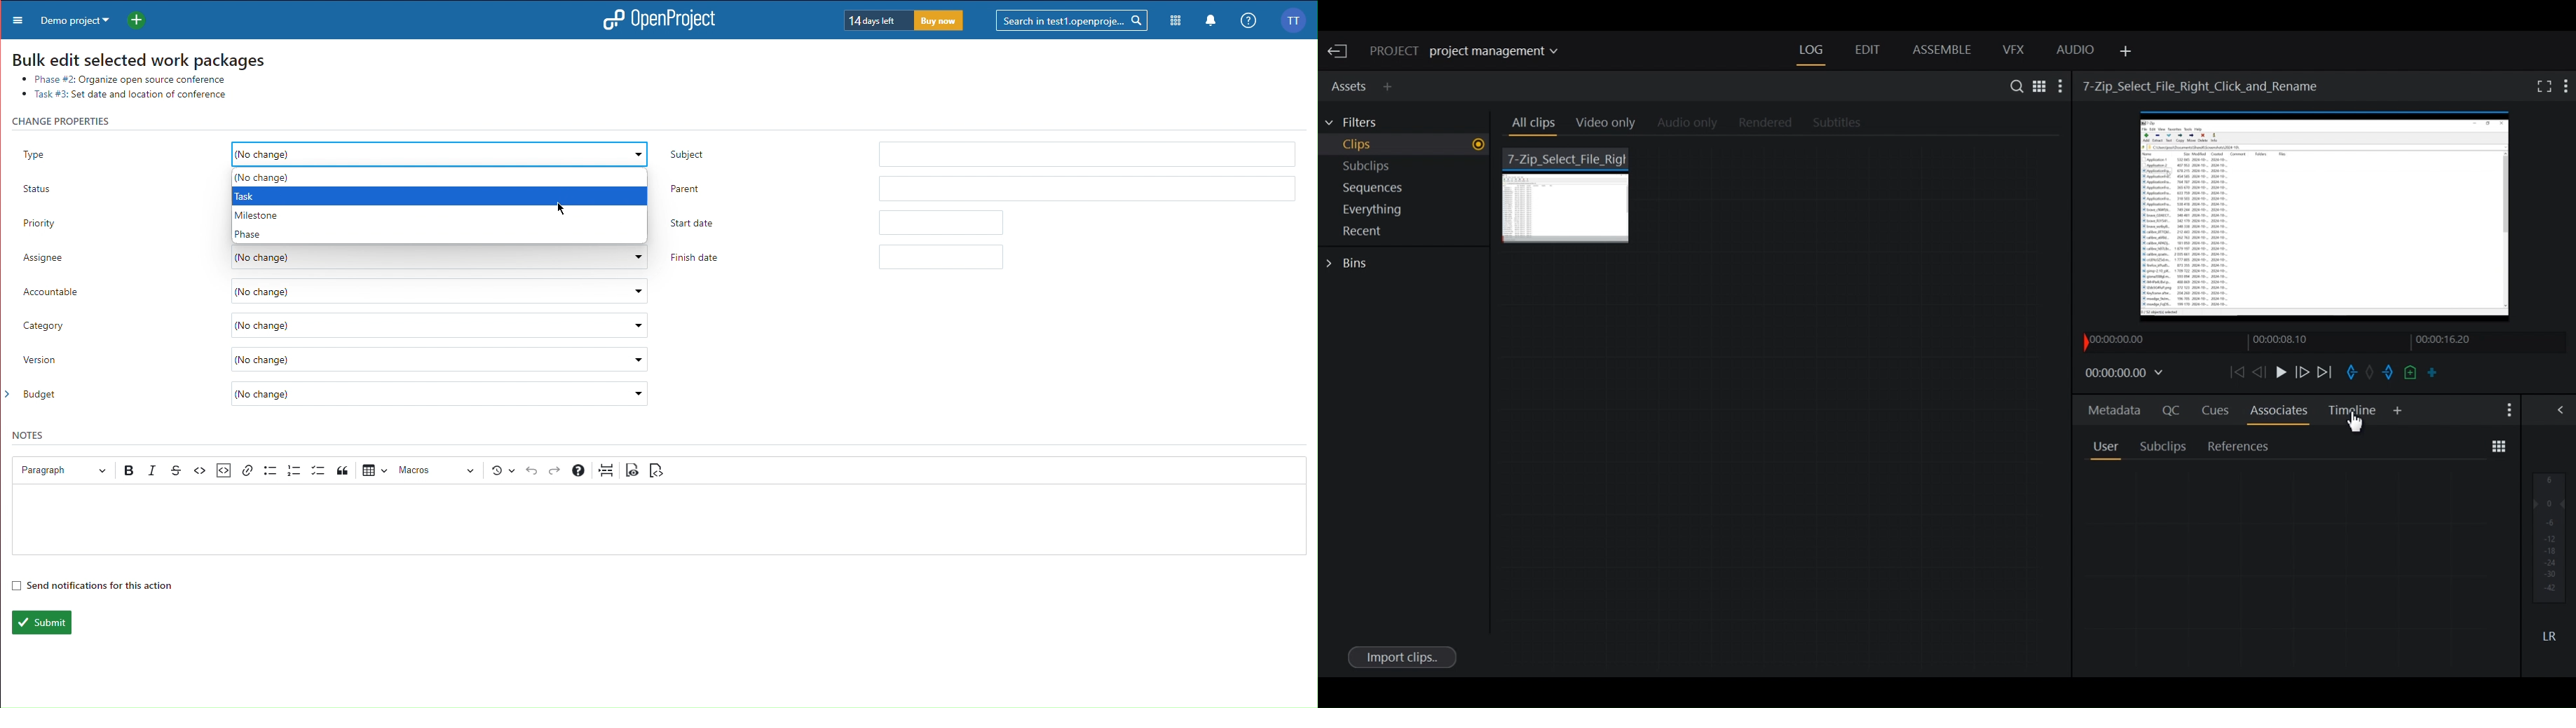 The height and width of the screenshot is (728, 2576). Describe the element at coordinates (2550, 537) in the screenshot. I see `Audio output levels` at that location.